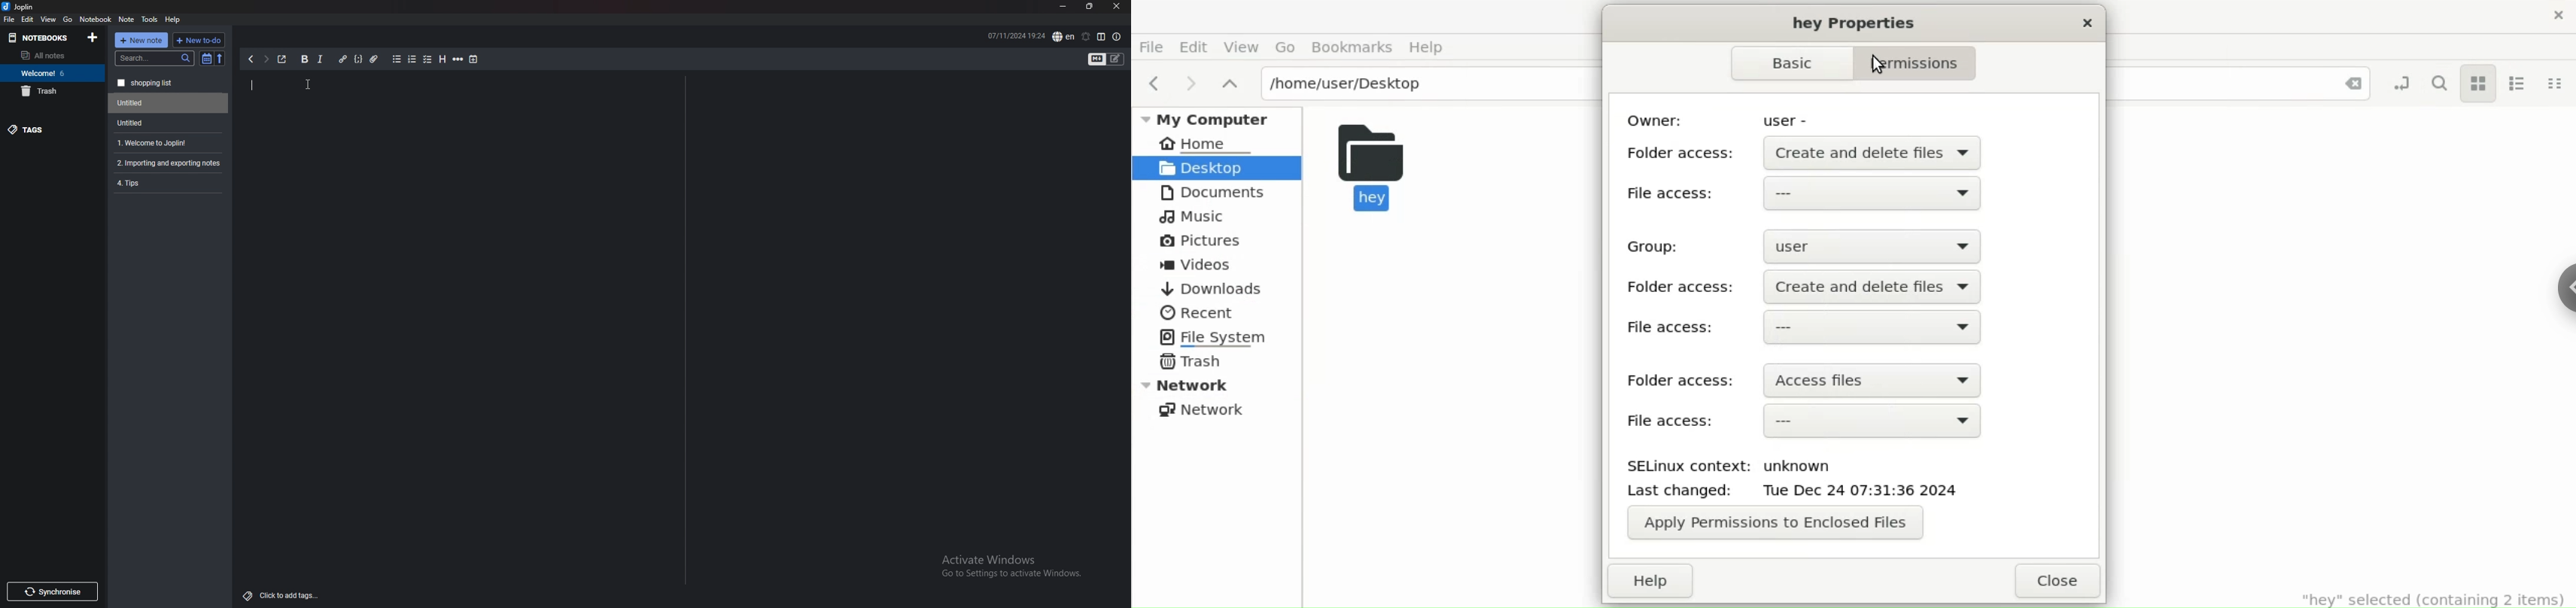 Image resolution: width=2576 pixels, height=616 pixels. I want to click on Tips, so click(167, 182).